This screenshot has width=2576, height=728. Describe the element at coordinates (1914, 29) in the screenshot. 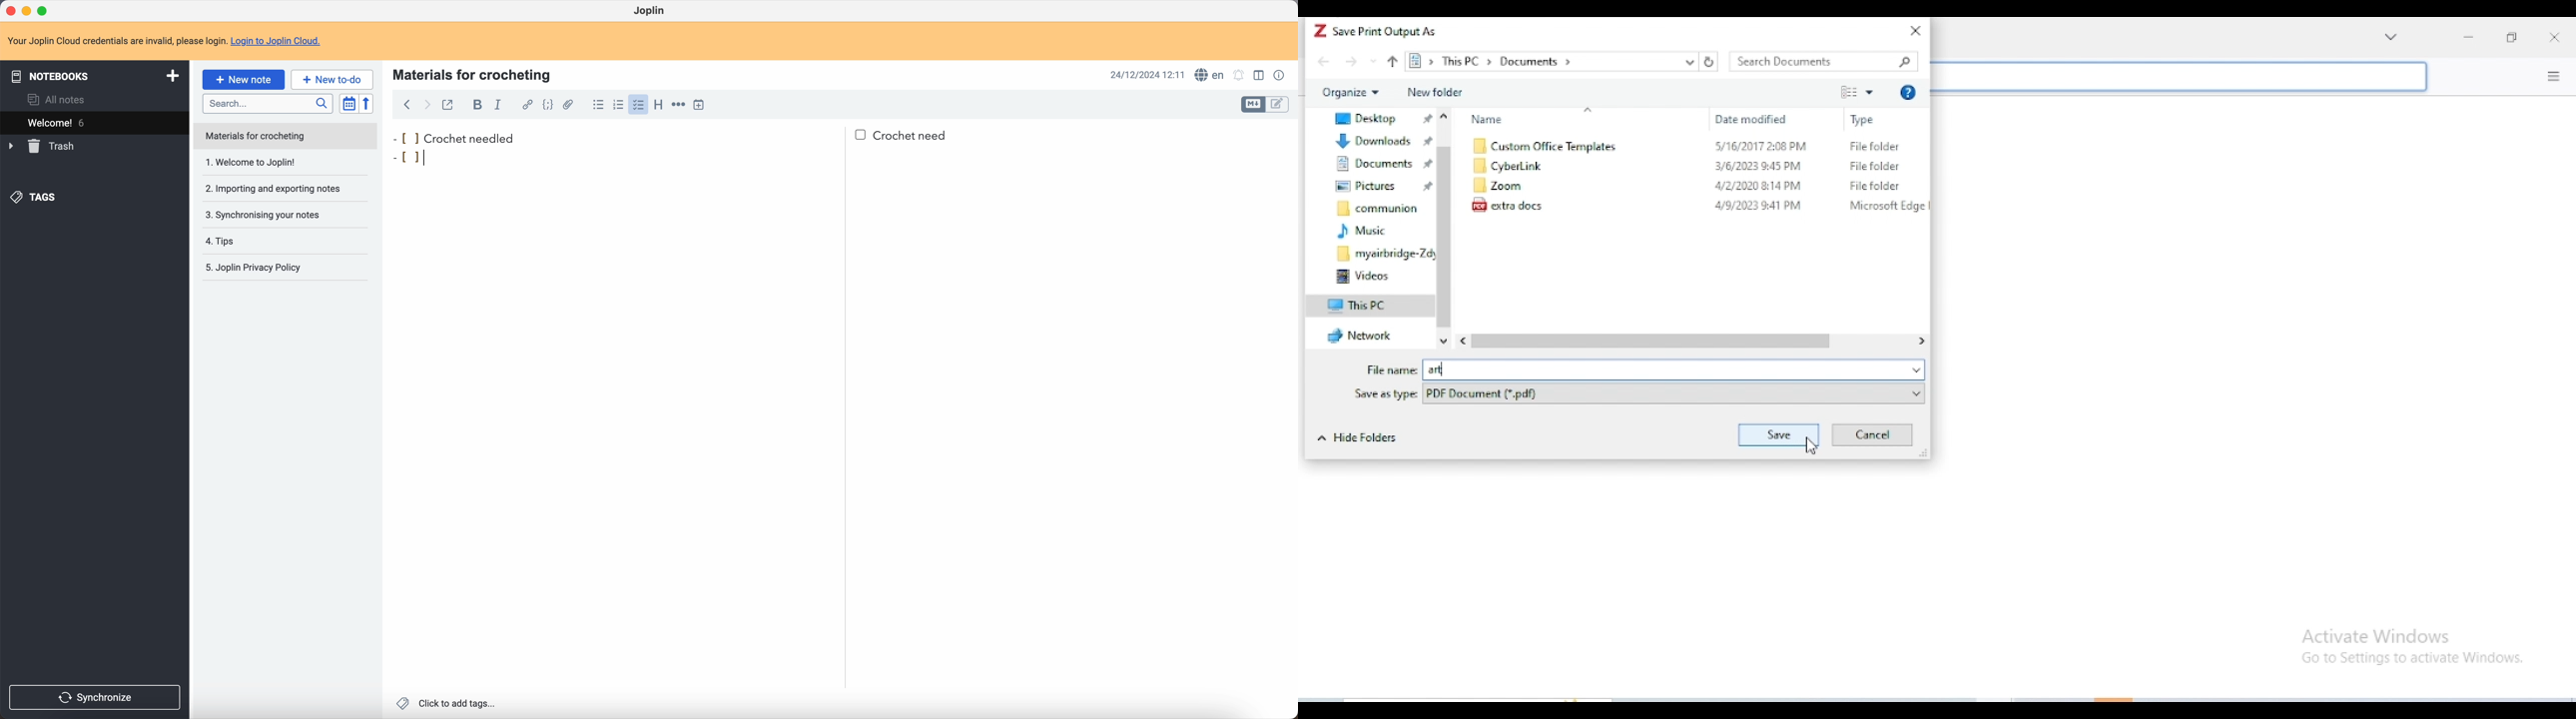

I see `close` at that location.